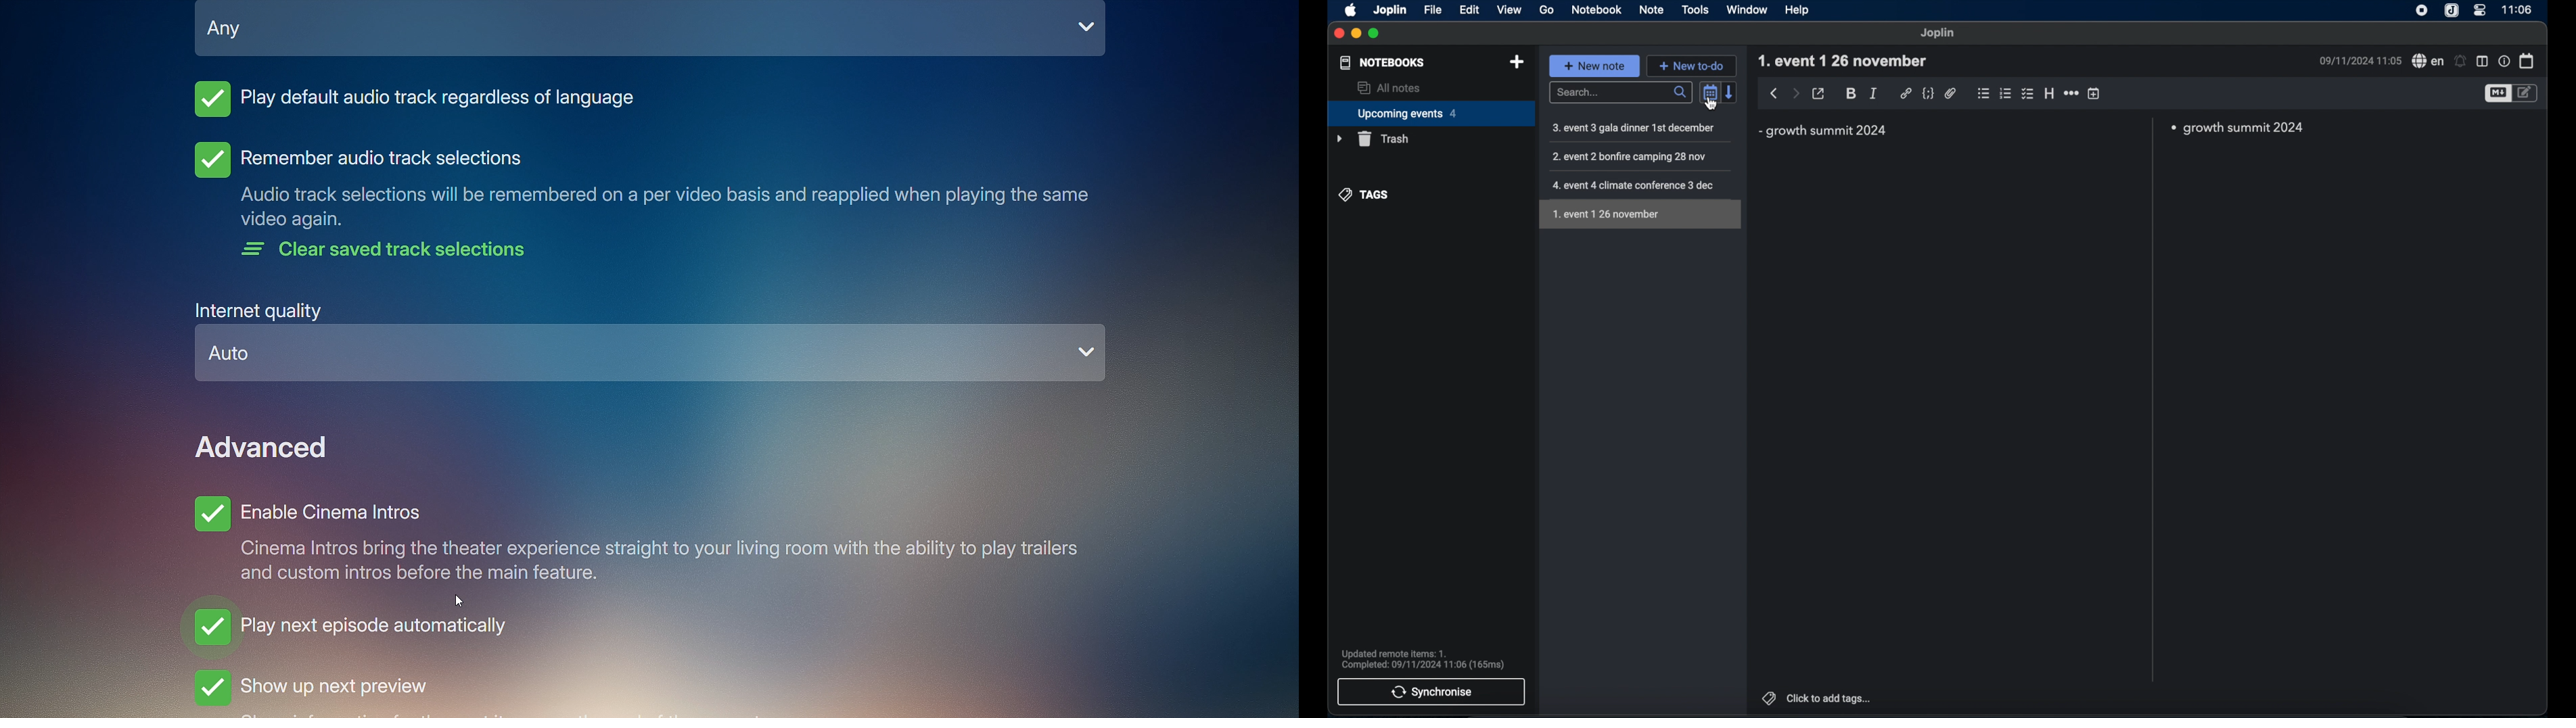 Image resolution: width=2576 pixels, height=728 pixels. I want to click on Advanced, so click(264, 447).